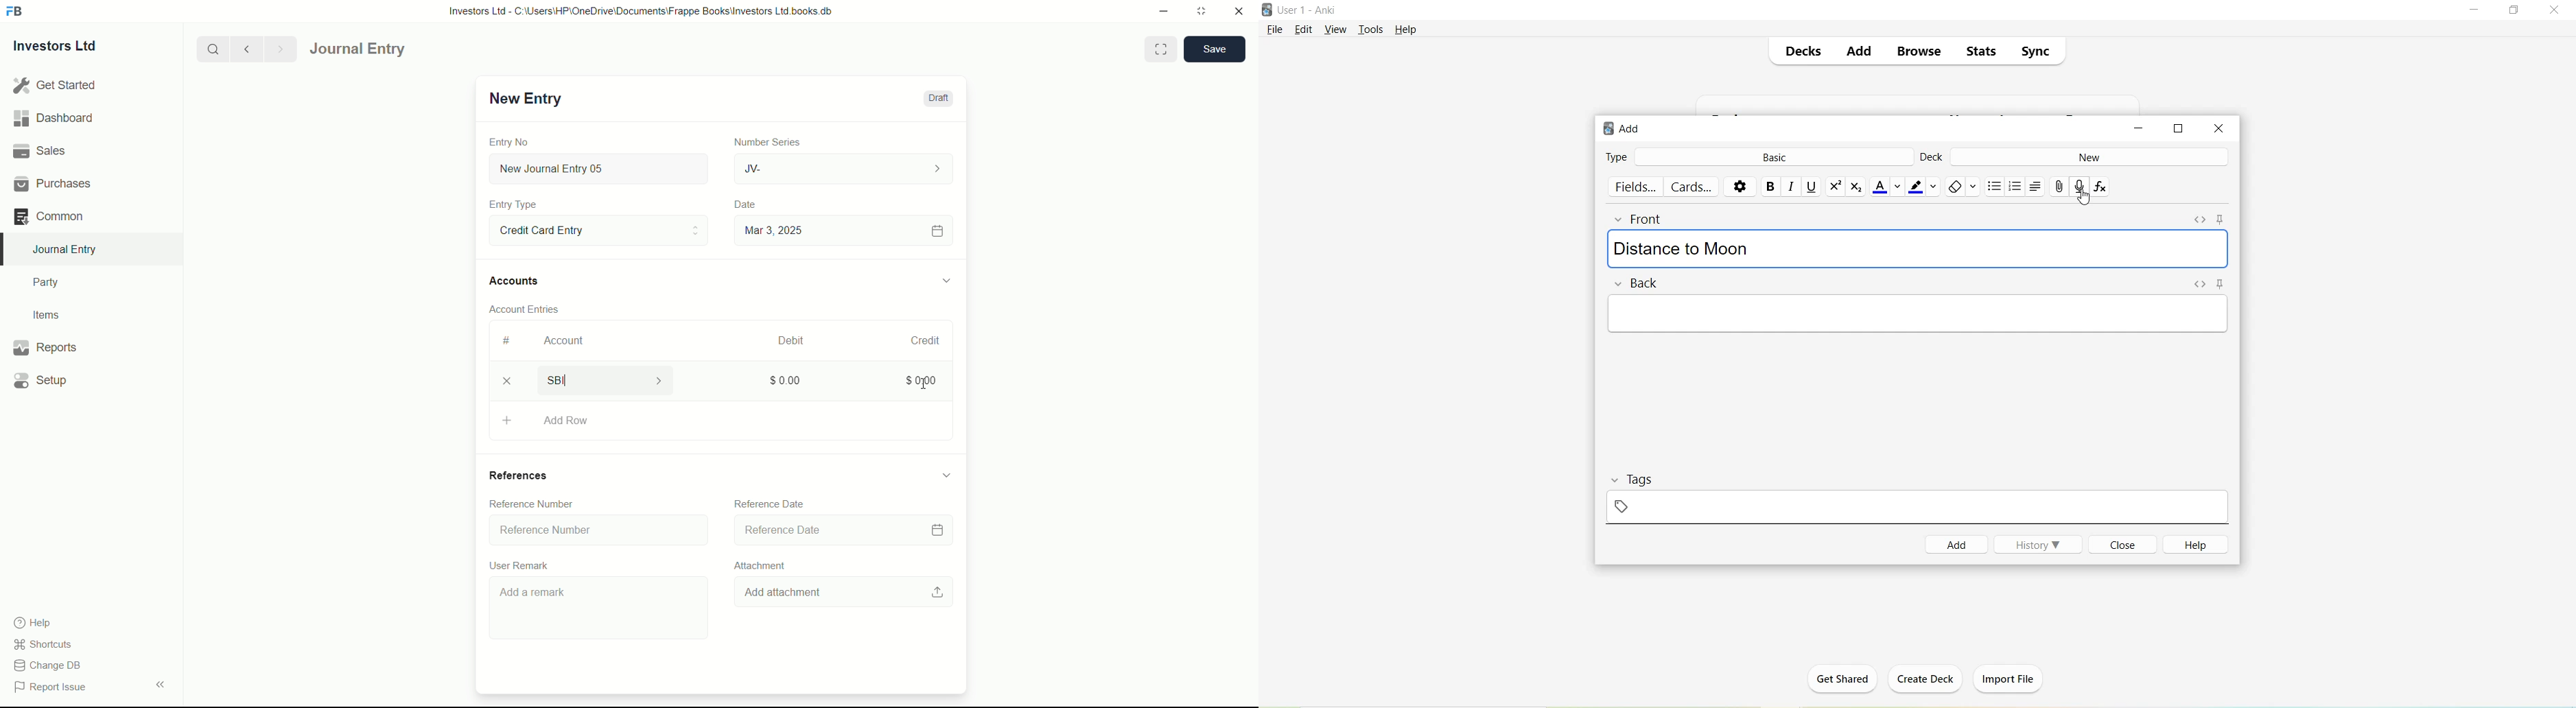 This screenshot has width=2576, height=728. What do you see at coordinates (525, 475) in the screenshot?
I see `References` at bounding box center [525, 475].